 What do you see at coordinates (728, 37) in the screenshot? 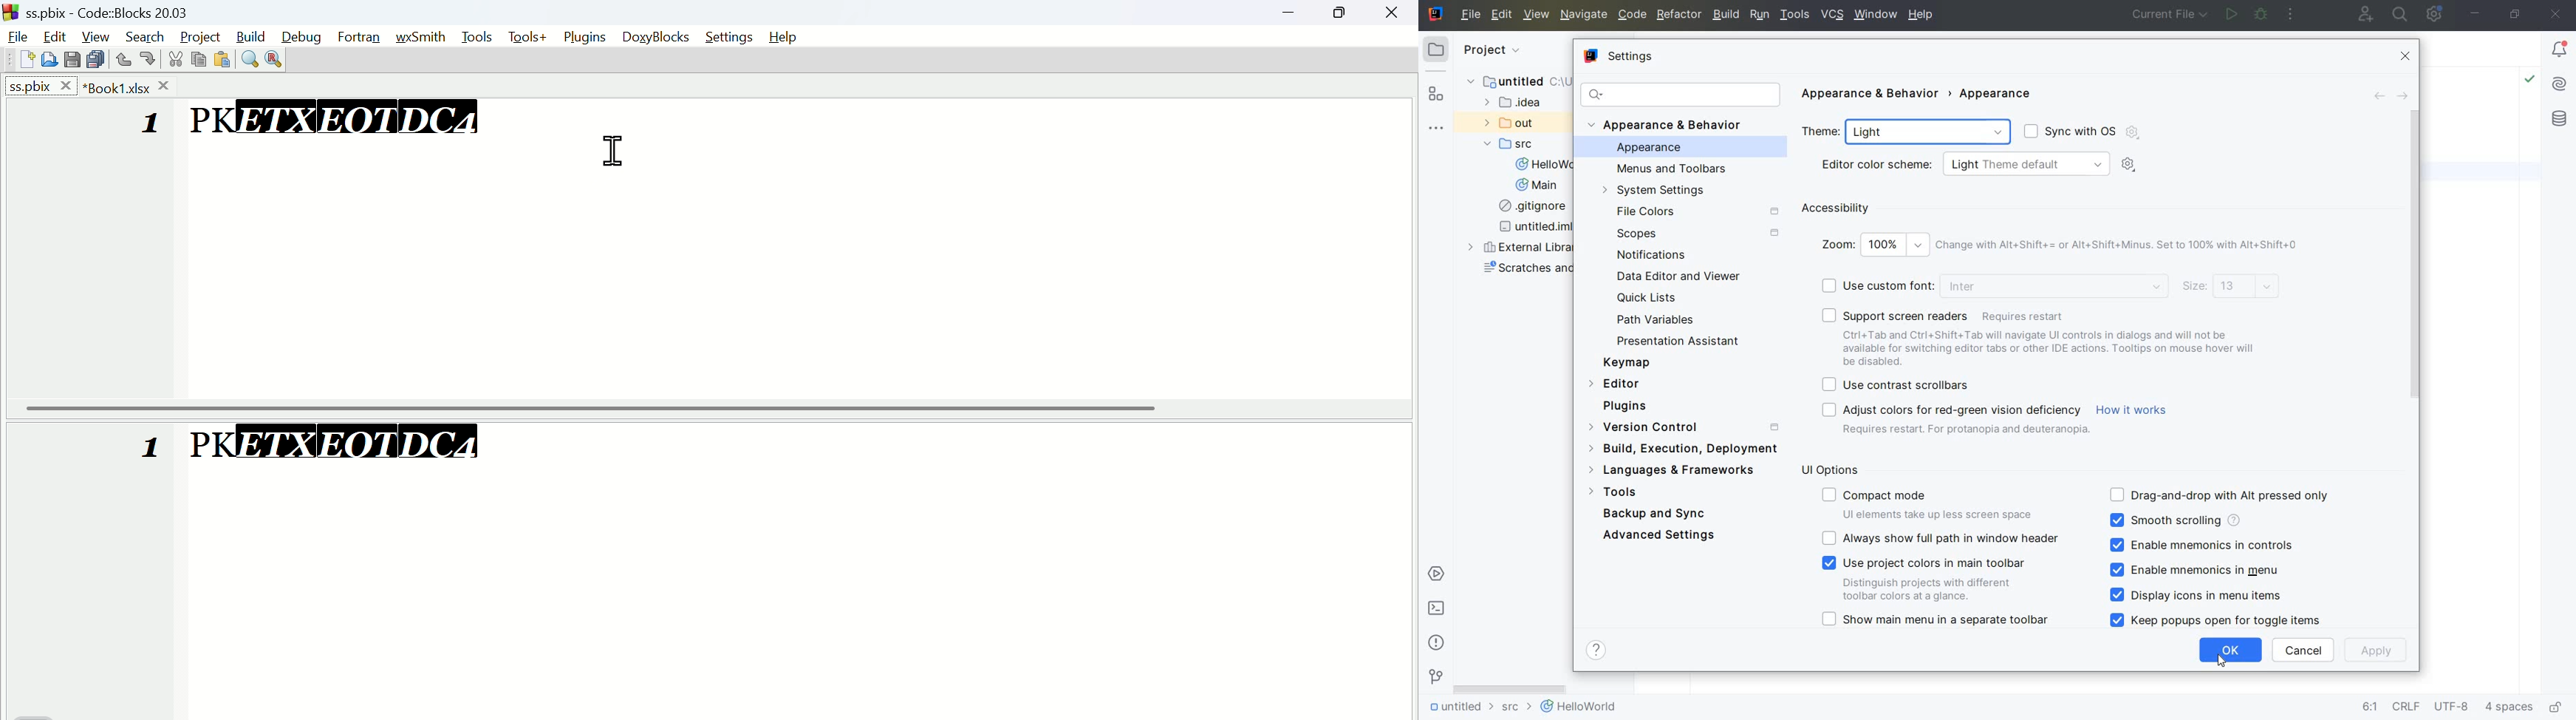
I see `Settings` at bounding box center [728, 37].